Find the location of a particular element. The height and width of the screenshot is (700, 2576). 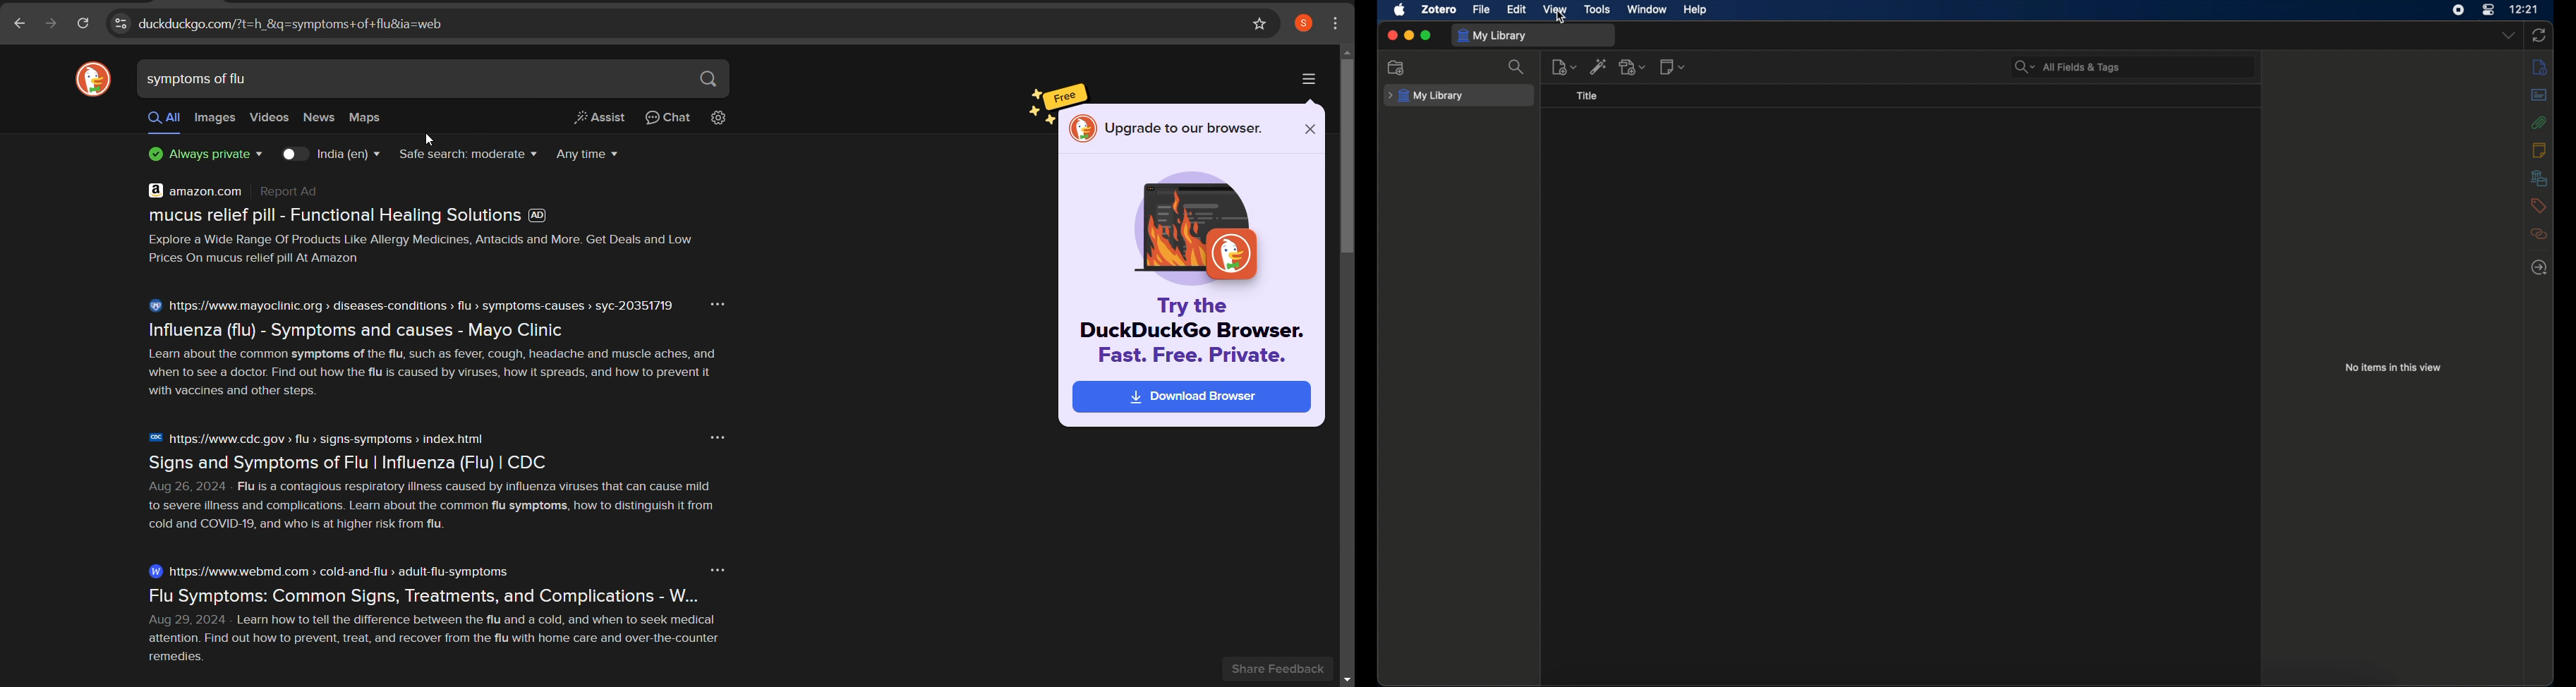

screen recorder is located at coordinates (2459, 10).